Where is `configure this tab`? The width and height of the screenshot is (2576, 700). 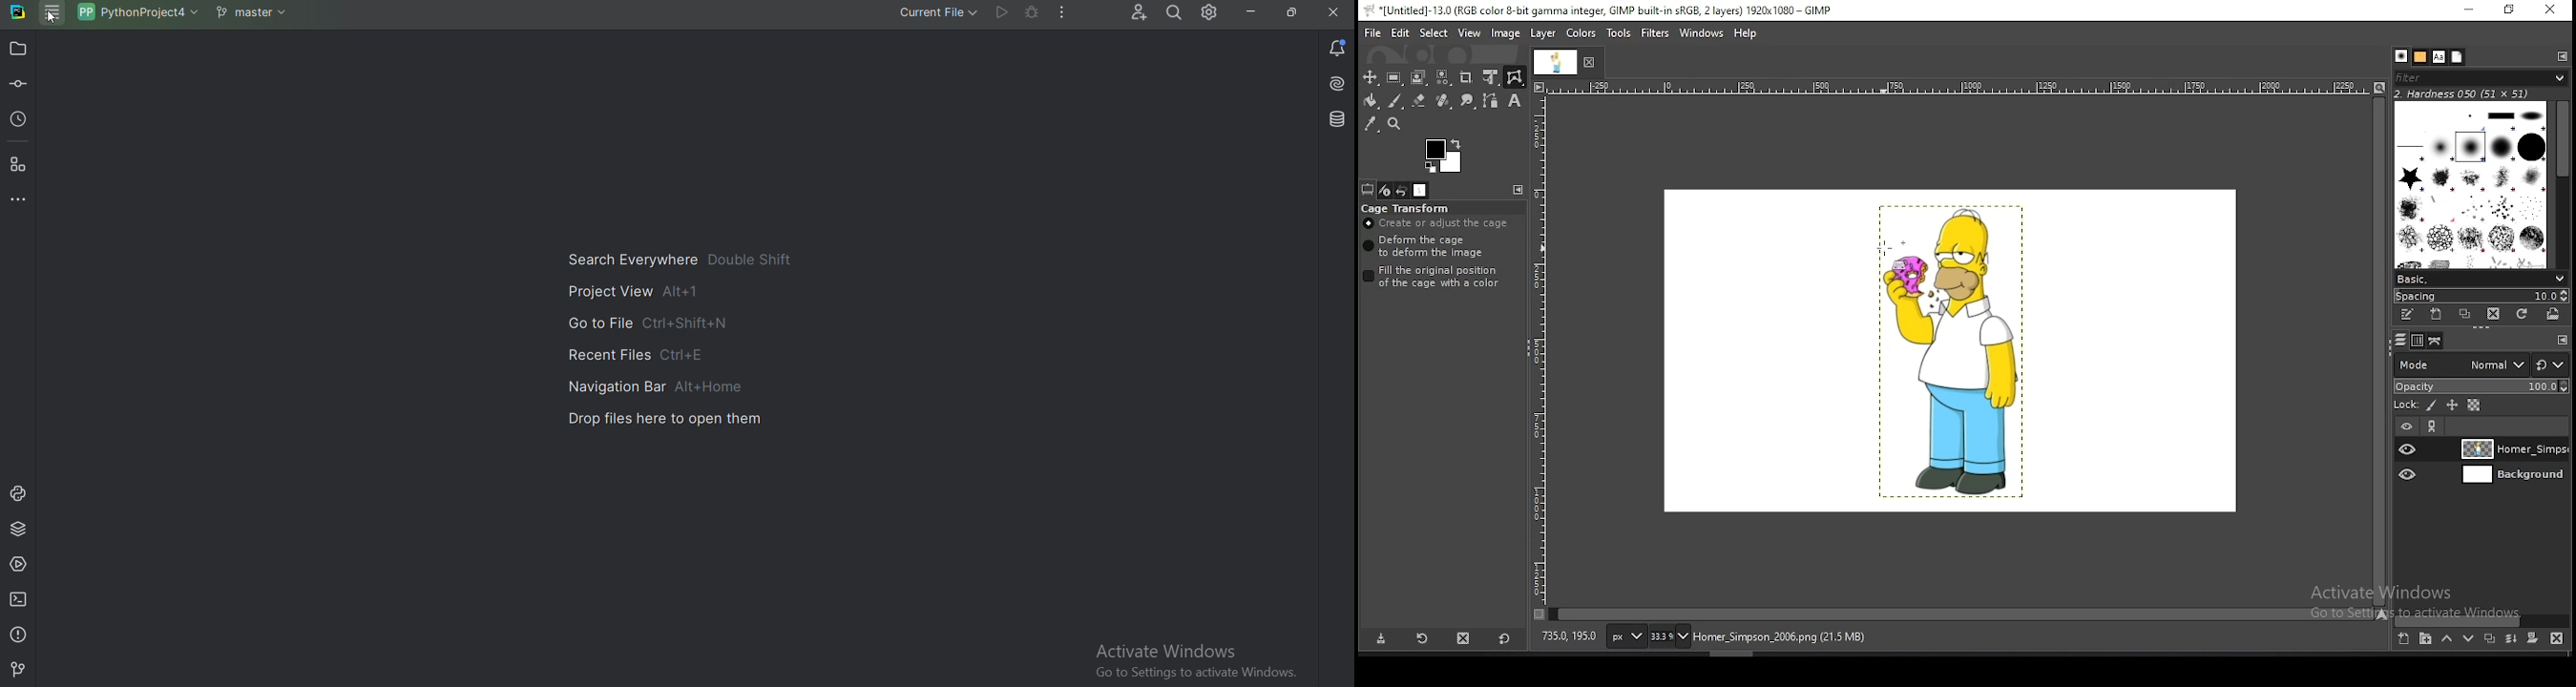 configure this tab is located at coordinates (2564, 57).